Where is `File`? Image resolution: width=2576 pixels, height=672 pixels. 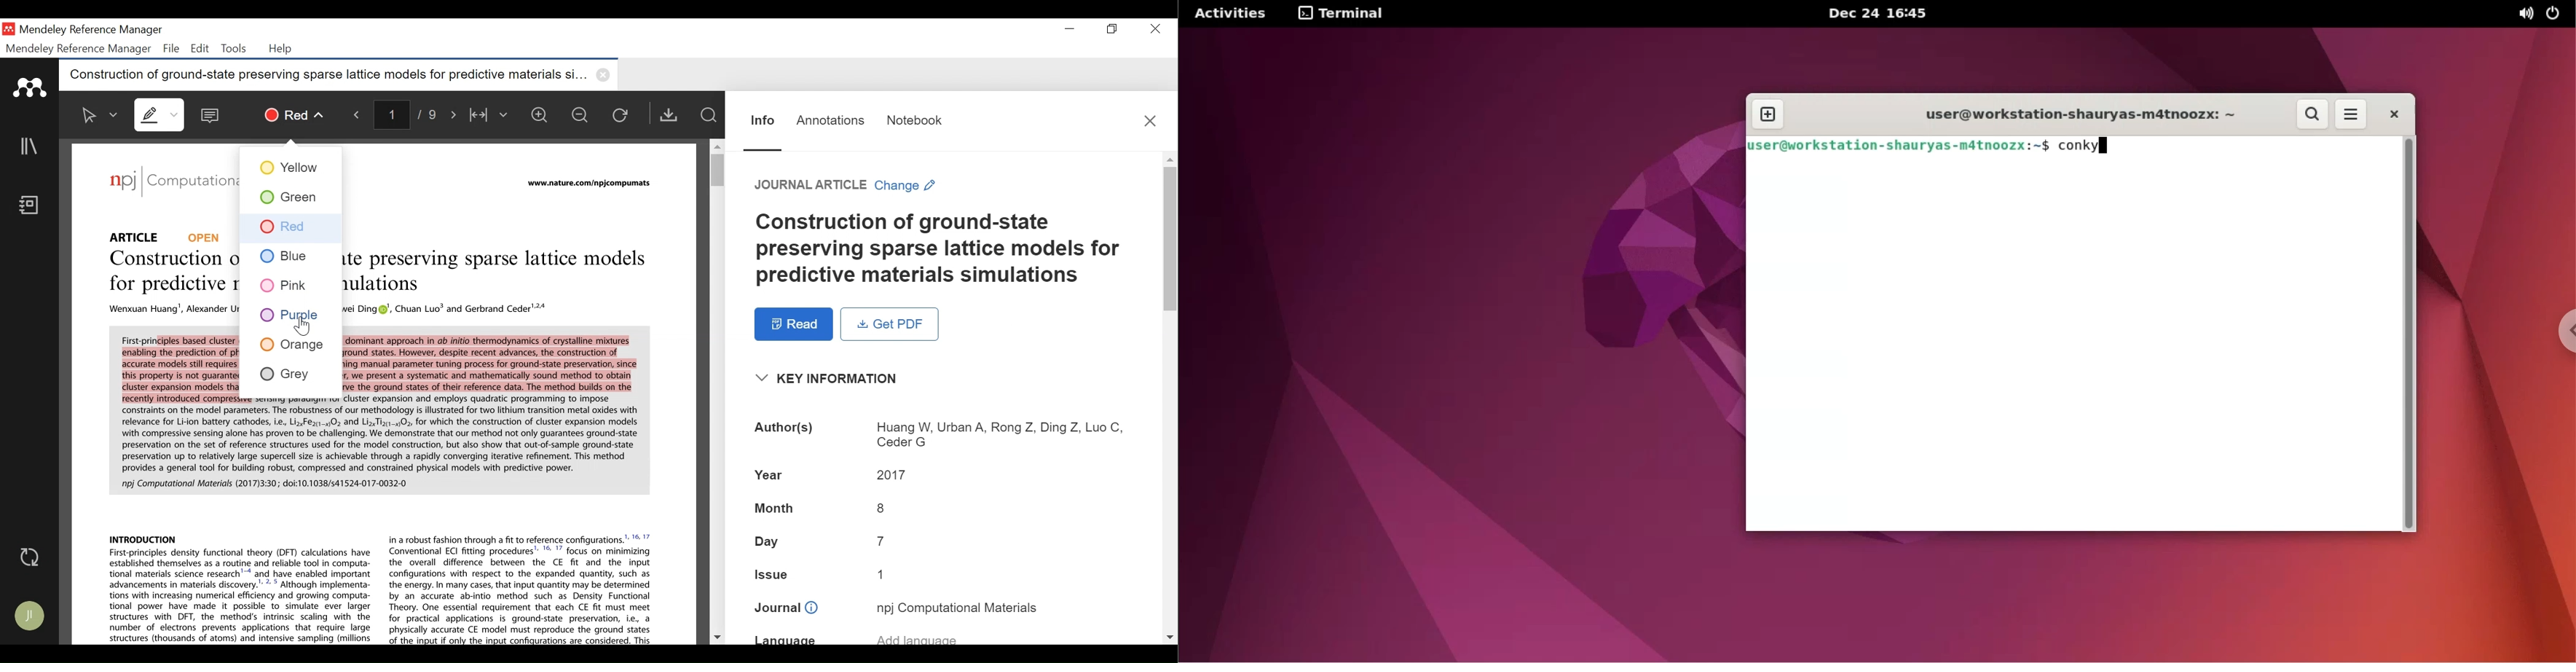
File is located at coordinates (171, 49).